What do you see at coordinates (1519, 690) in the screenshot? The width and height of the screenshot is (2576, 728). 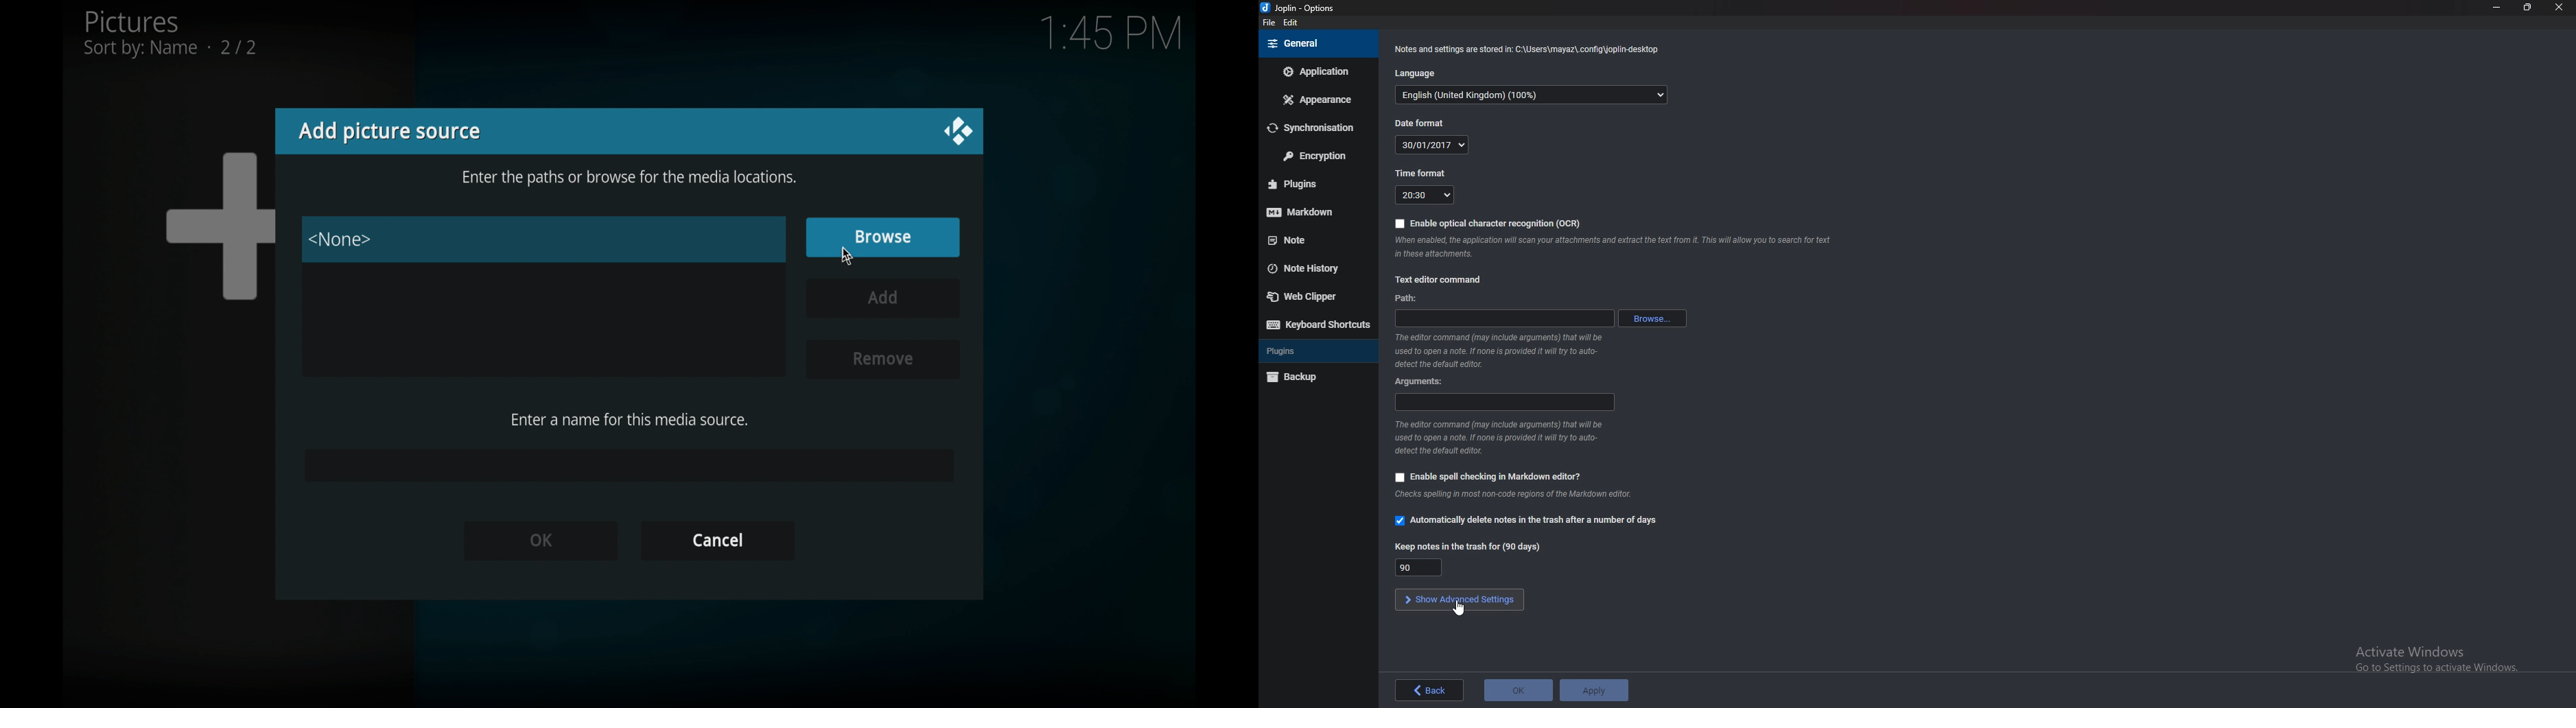 I see `OK` at bounding box center [1519, 690].